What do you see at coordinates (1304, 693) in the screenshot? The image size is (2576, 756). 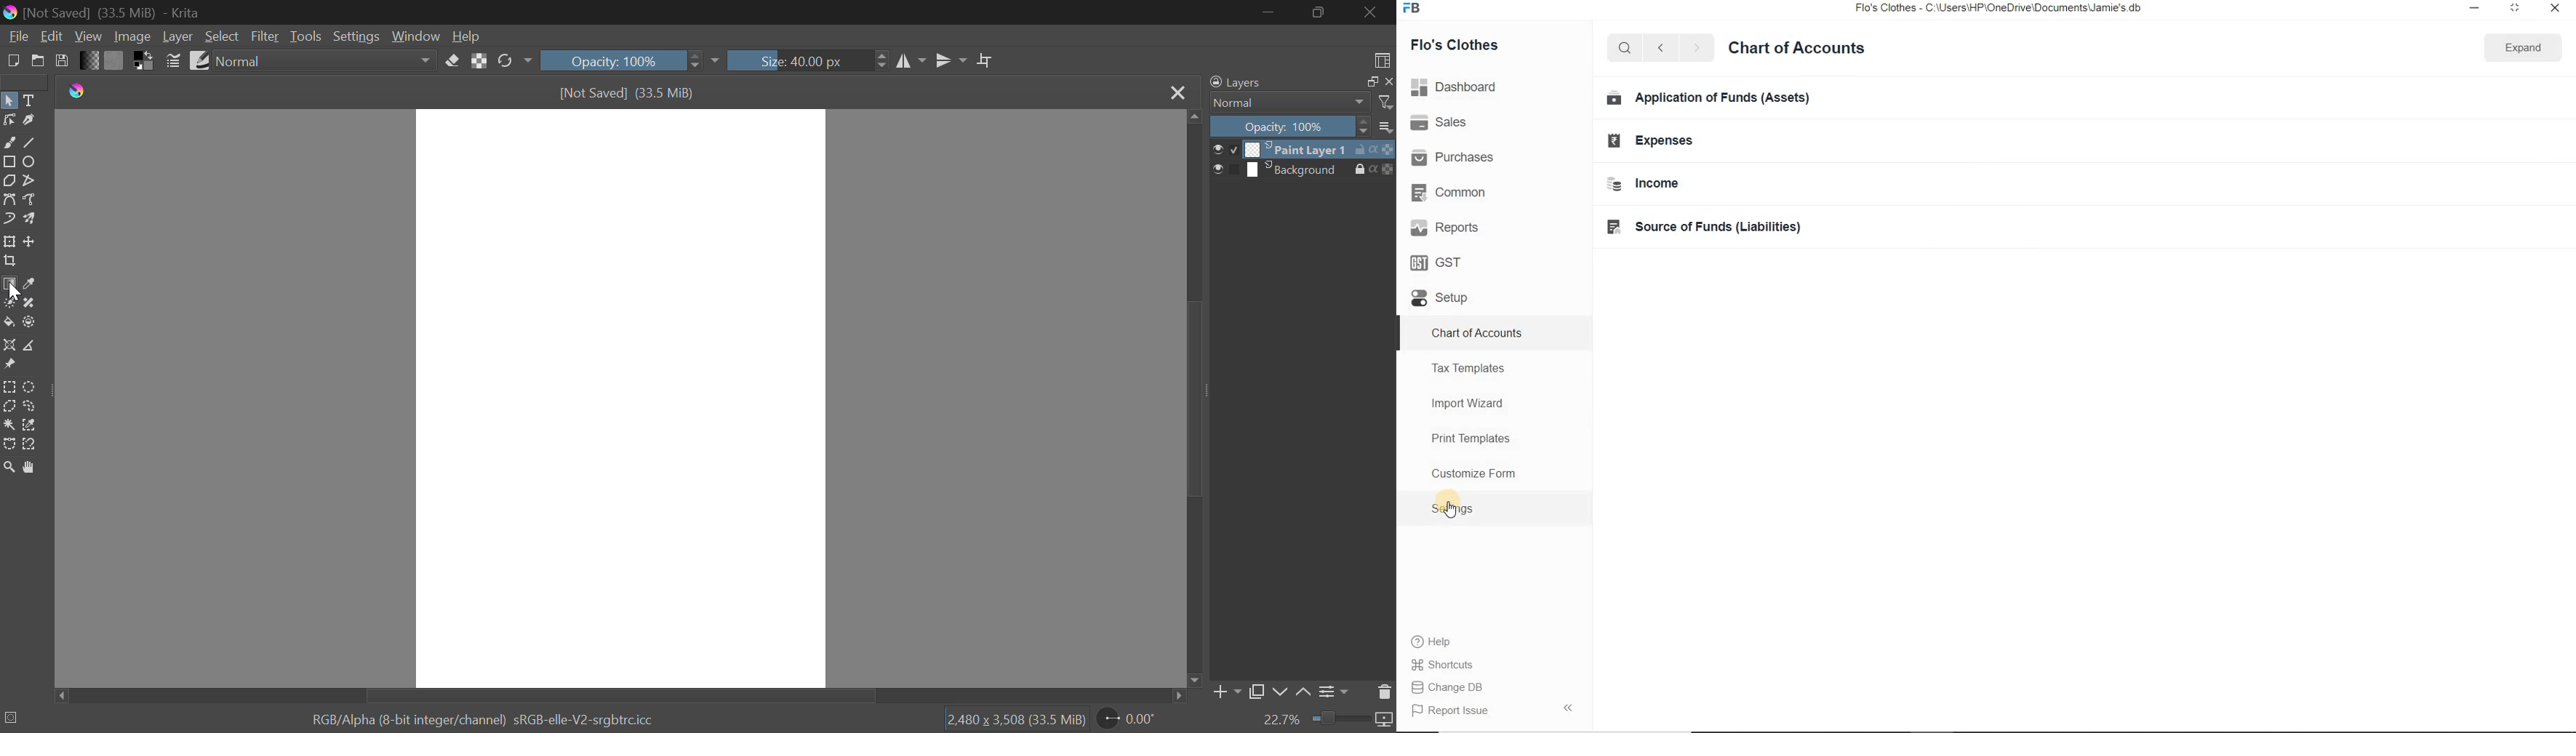 I see `Move Layer Up` at bounding box center [1304, 693].